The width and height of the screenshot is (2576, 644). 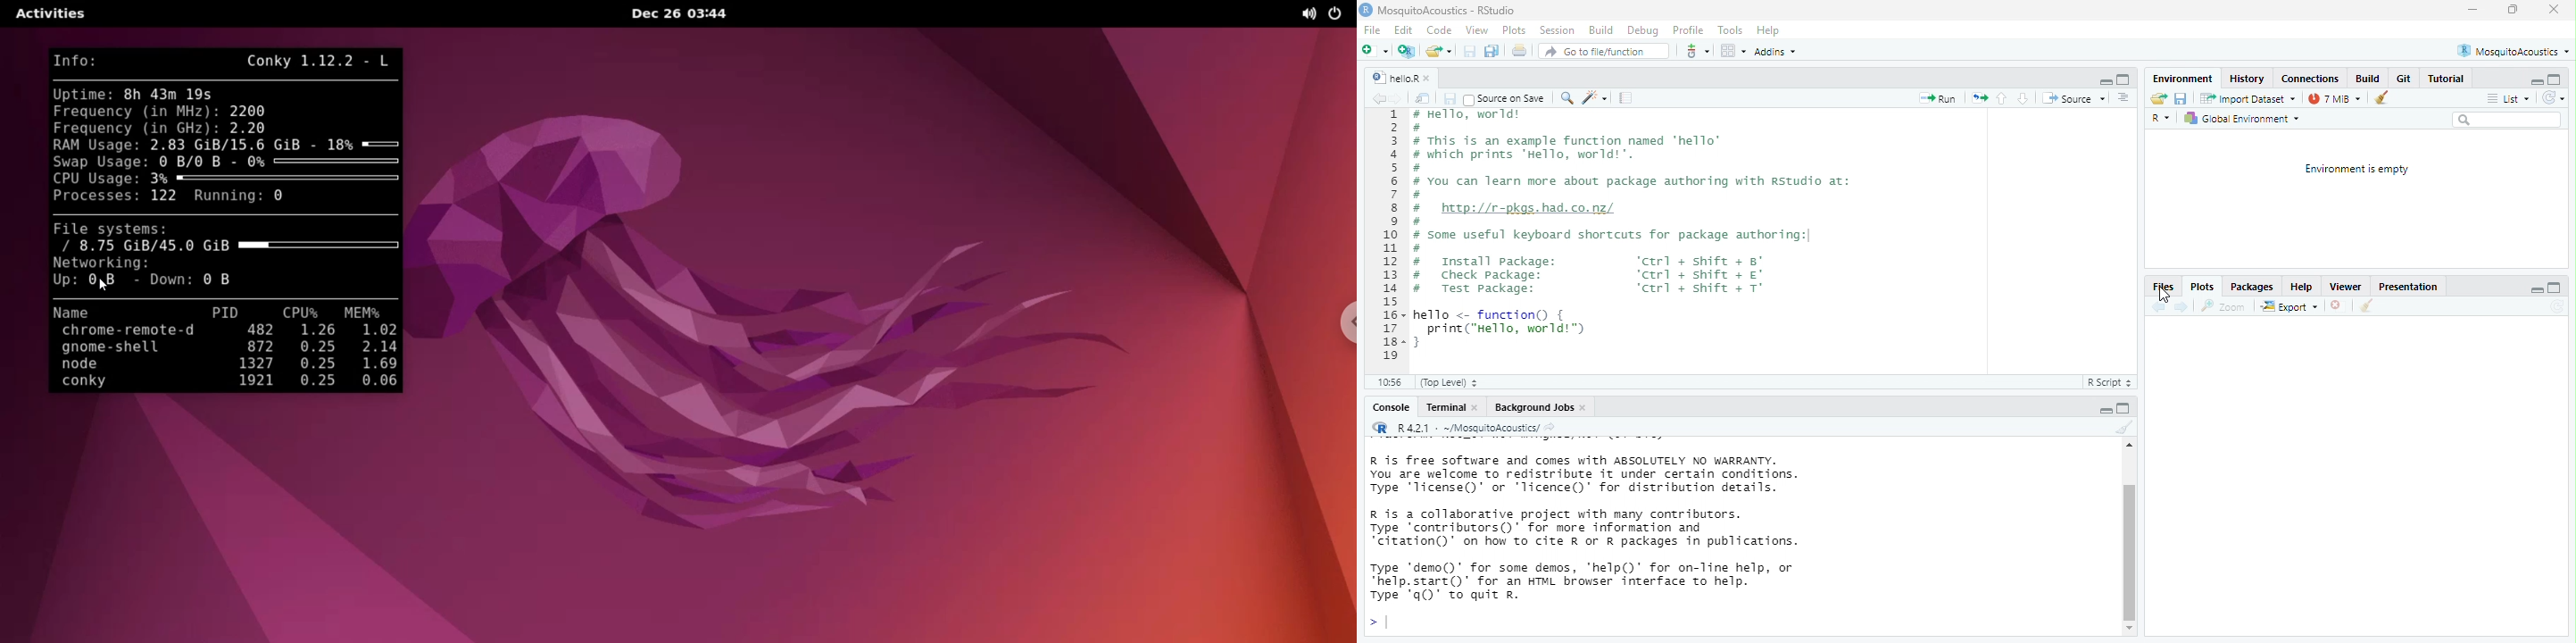 I want to click on code tools, so click(x=1597, y=99).